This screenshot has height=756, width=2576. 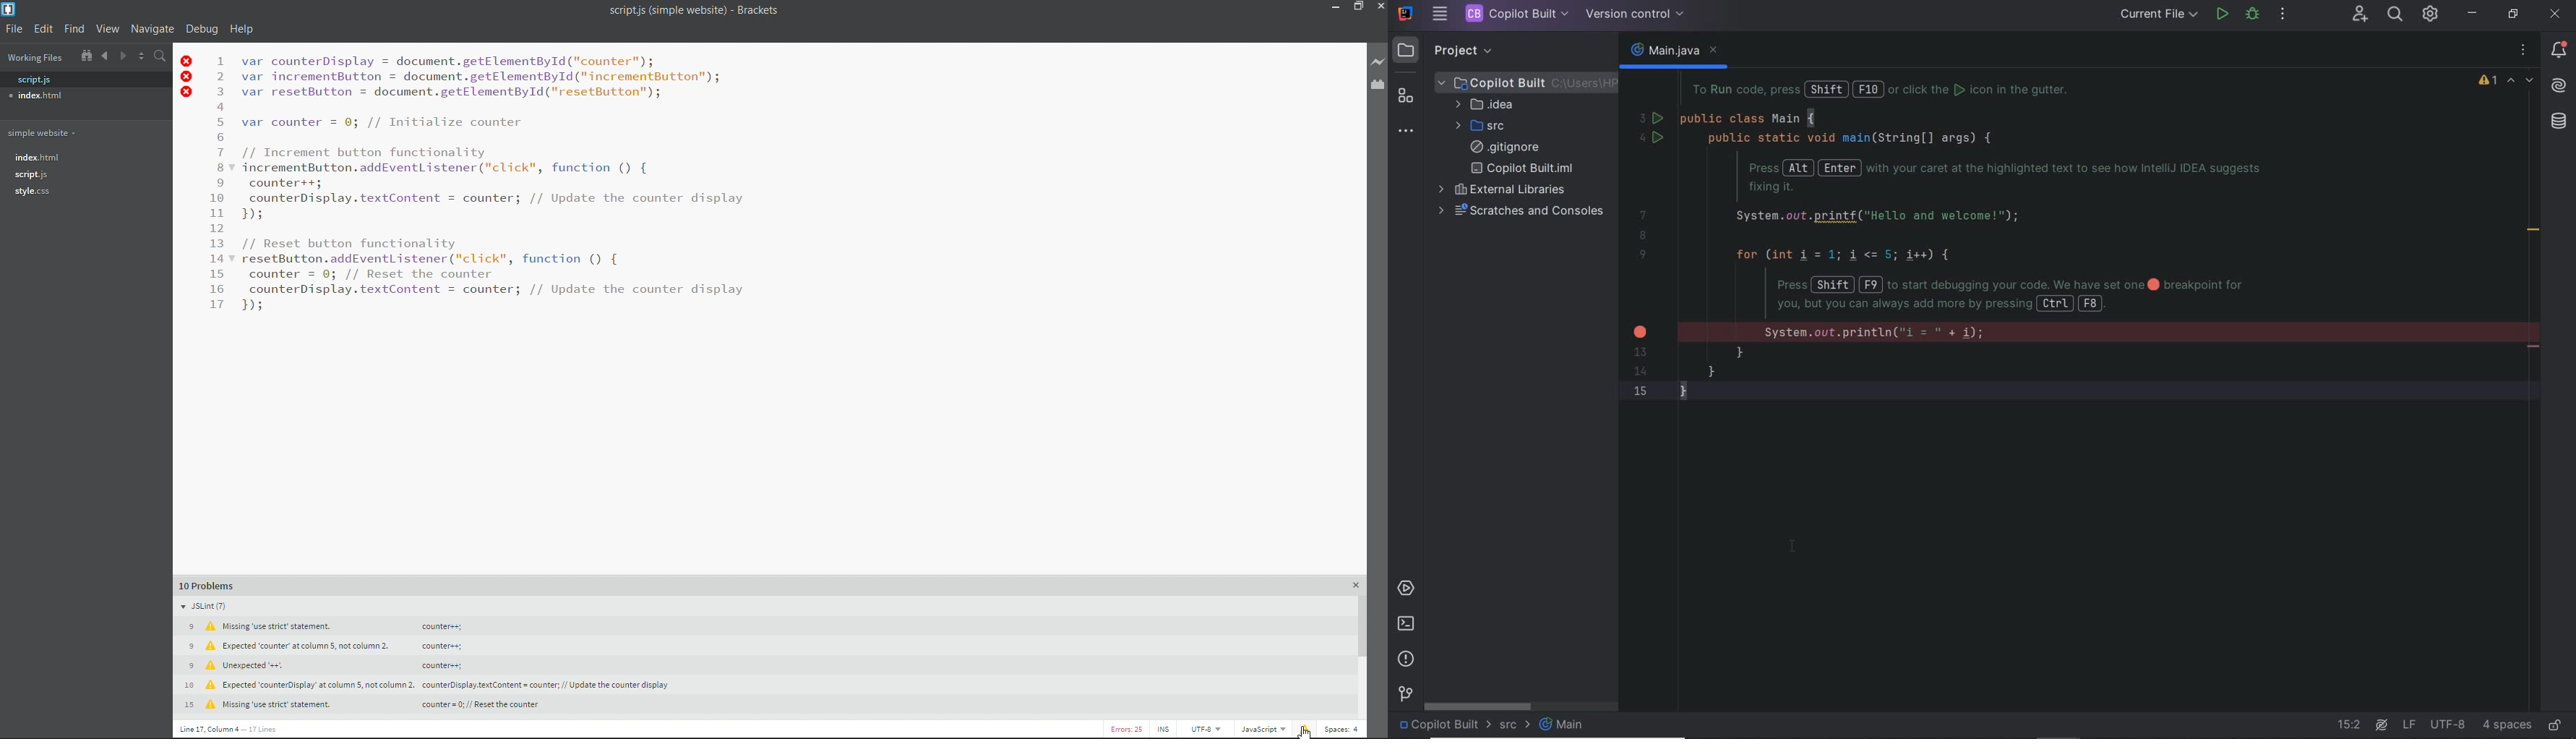 What do you see at coordinates (202, 28) in the screenshot?
I see `debug` at bounding box center [202, 28].